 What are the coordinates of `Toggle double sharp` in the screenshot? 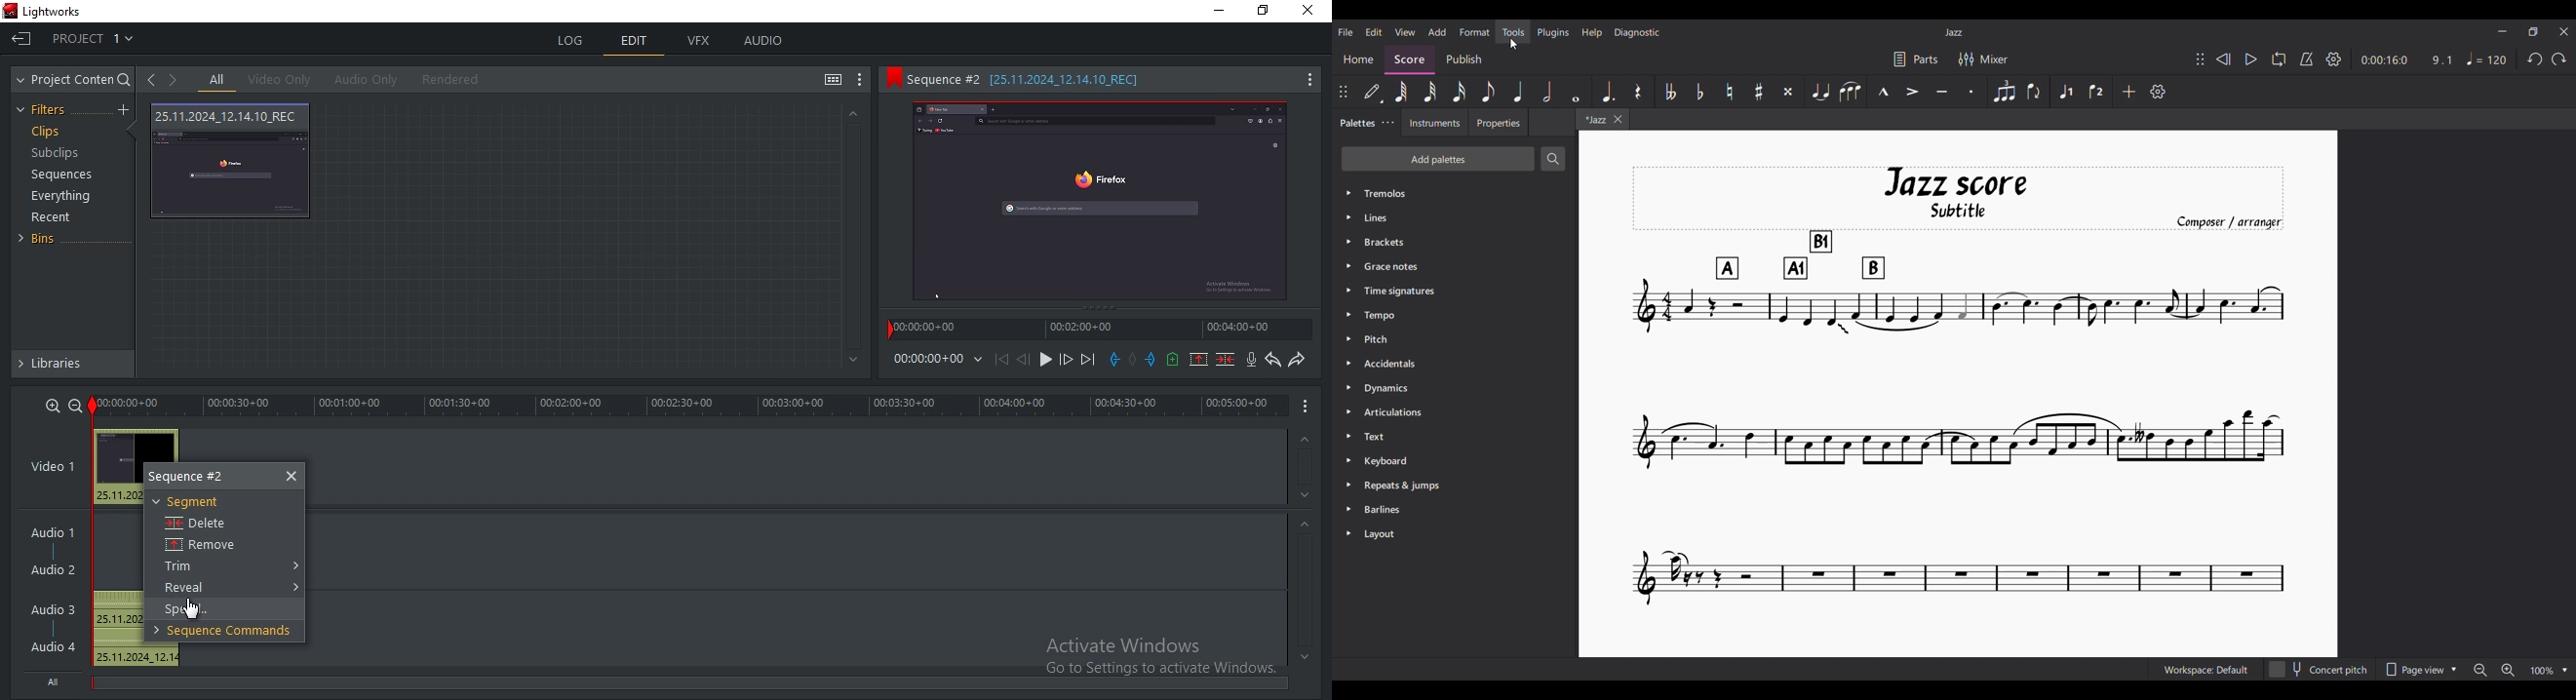 It's located at (1789, 92).